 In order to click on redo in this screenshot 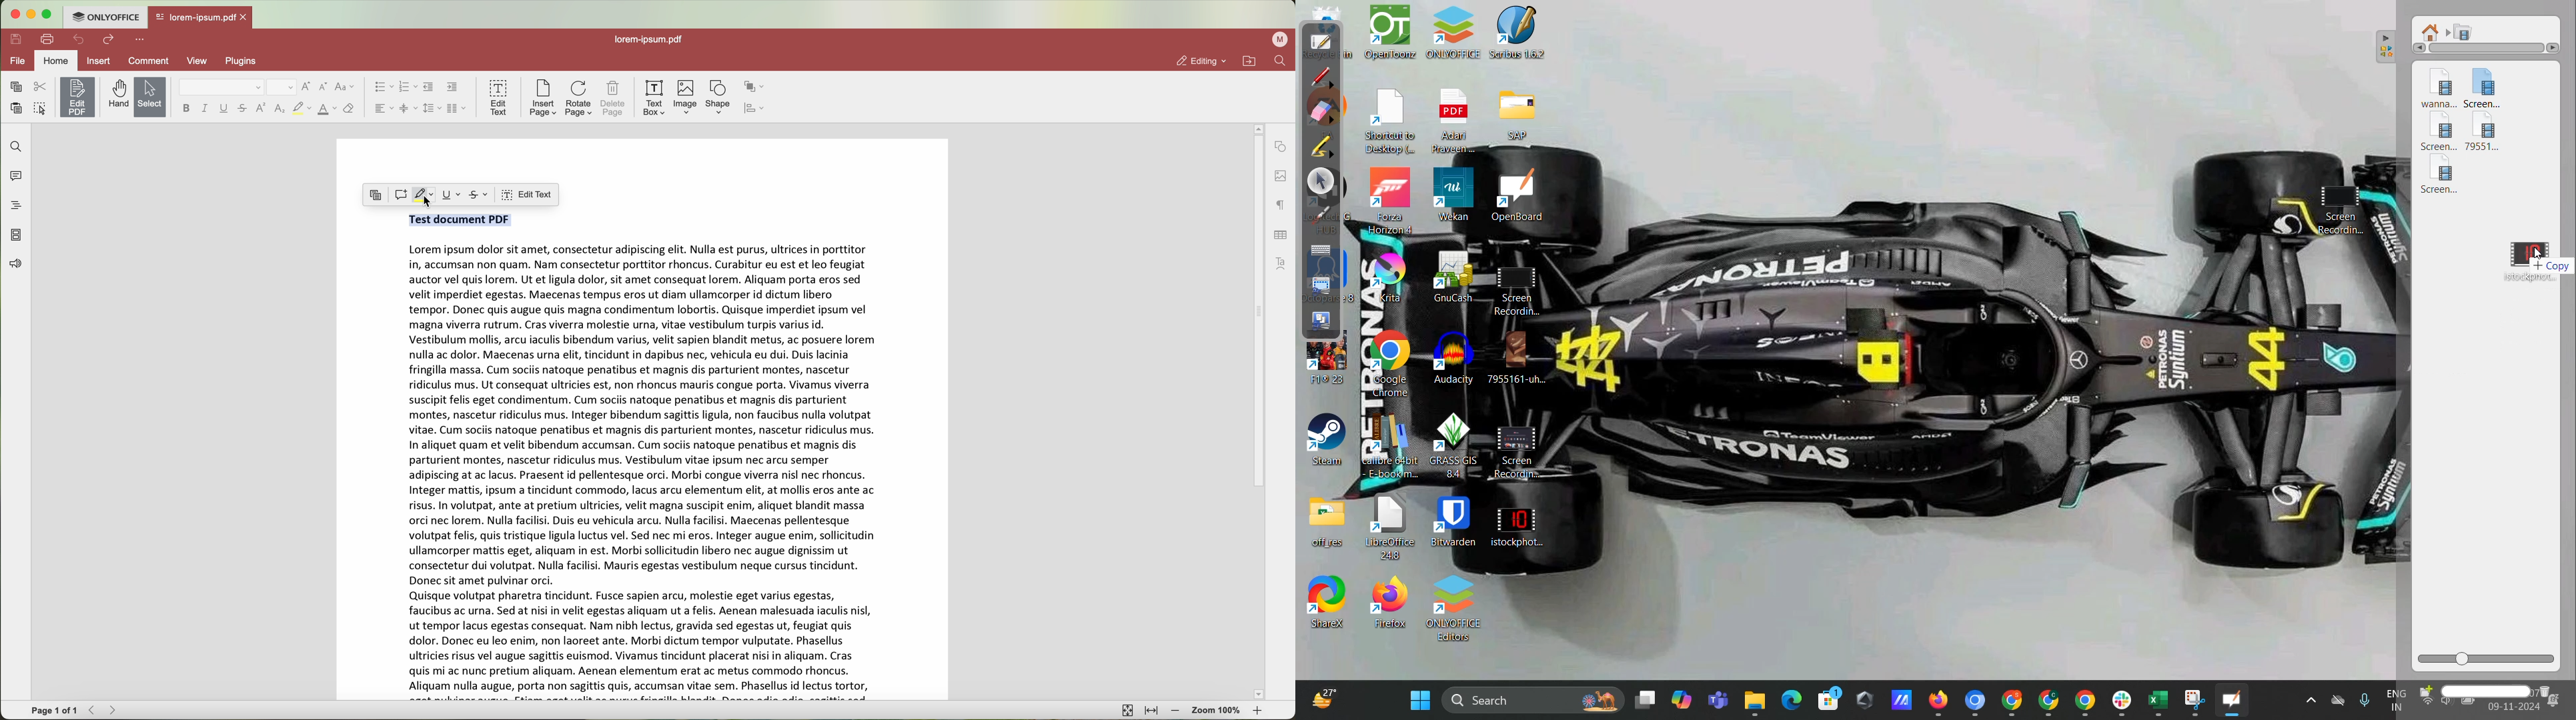, I will do `click(109, 40)`.